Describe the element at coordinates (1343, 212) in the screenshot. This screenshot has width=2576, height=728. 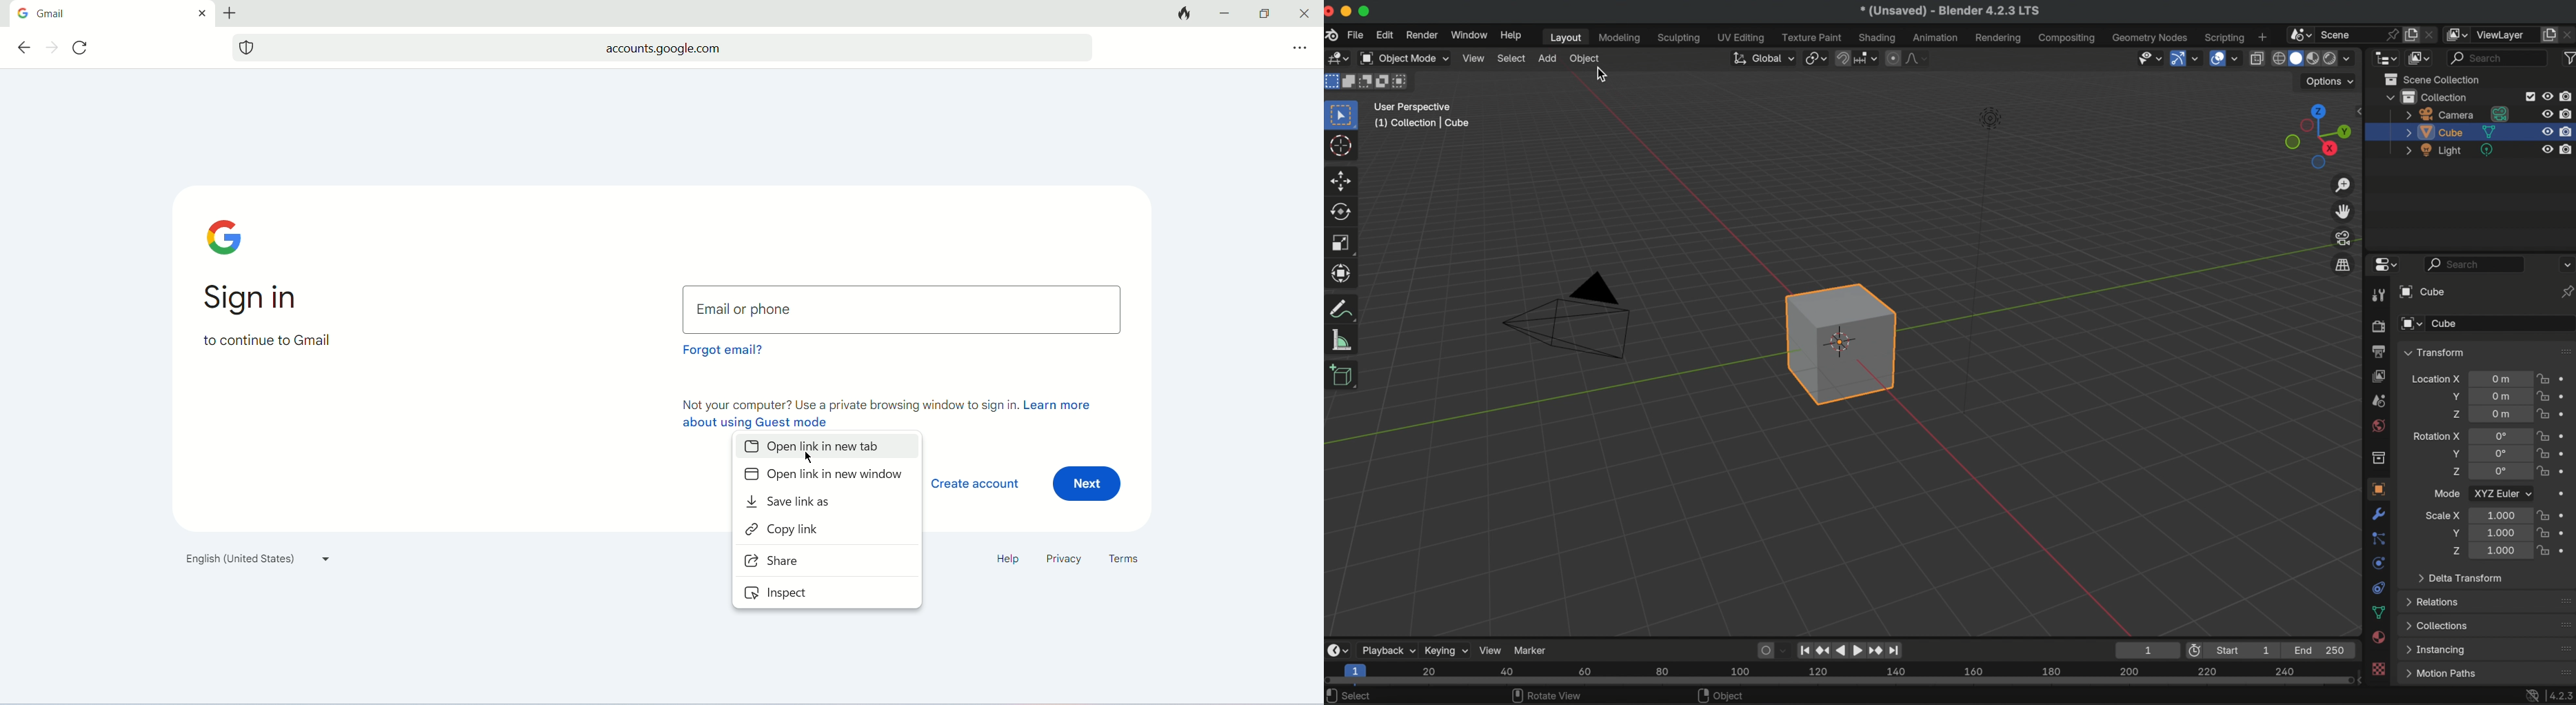
I see `rotate` at that location.